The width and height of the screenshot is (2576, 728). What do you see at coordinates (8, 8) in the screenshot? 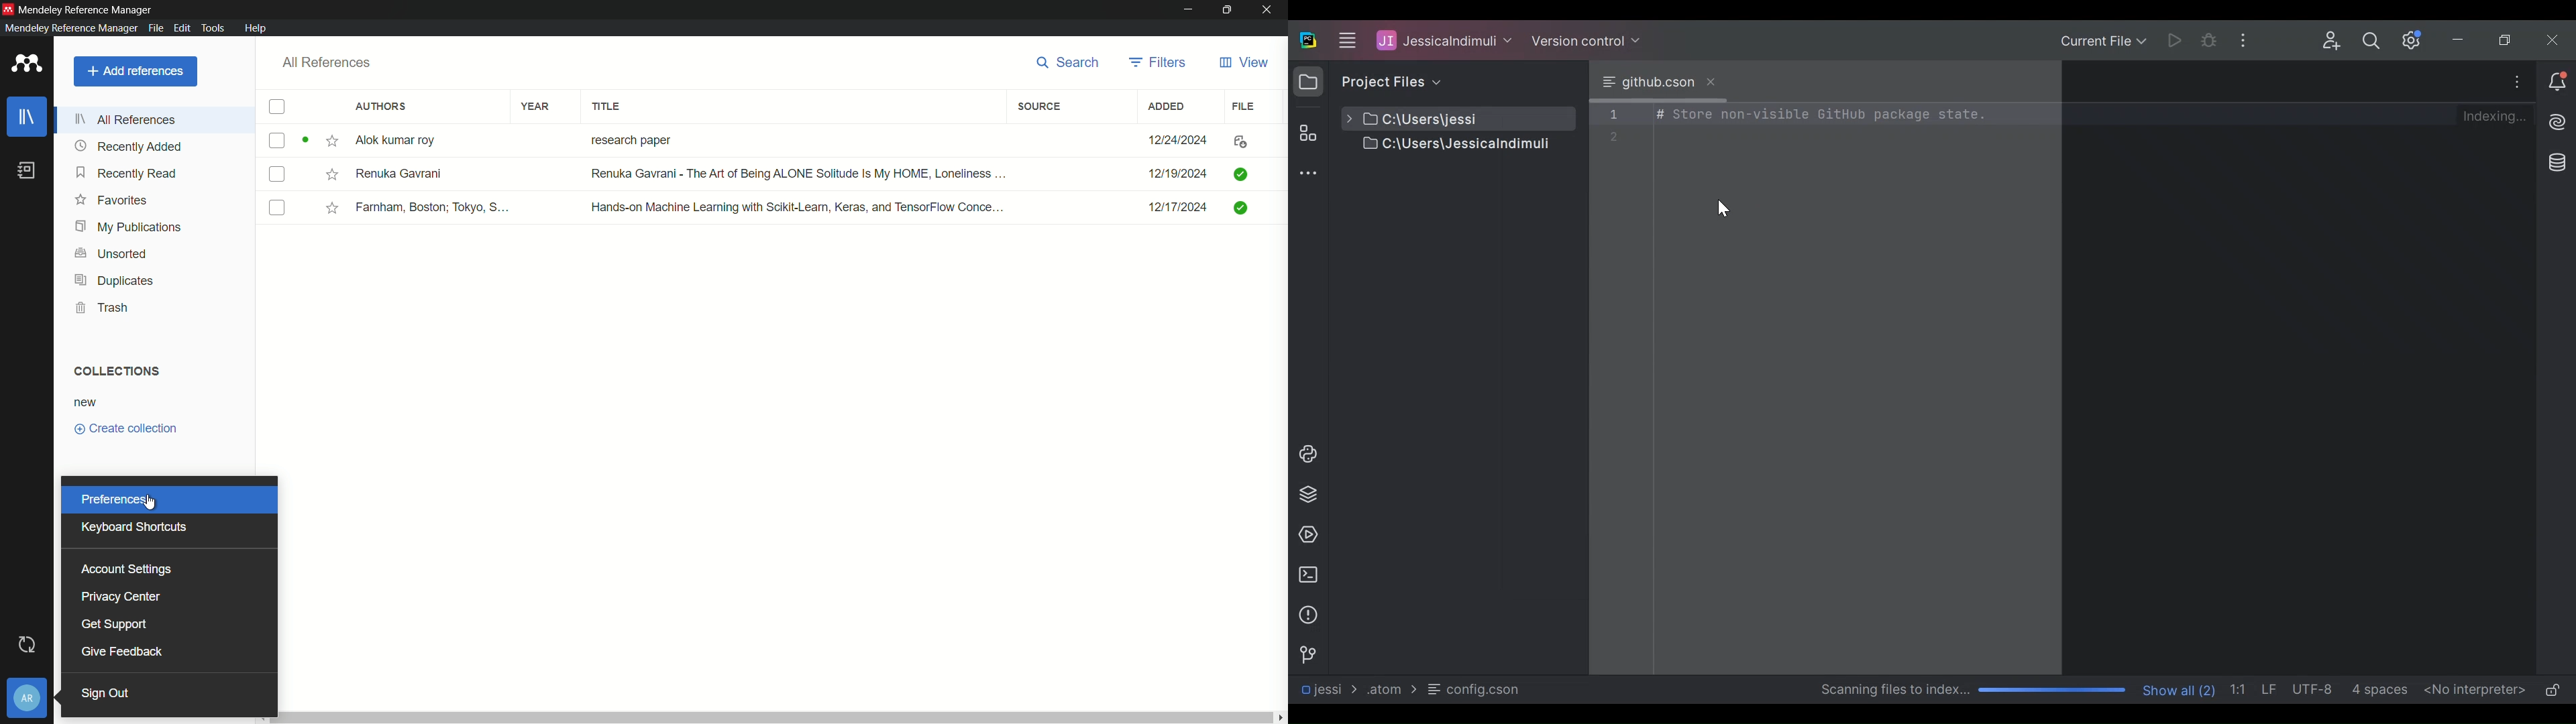
I see `app icon` at bounding box center [8, 8].